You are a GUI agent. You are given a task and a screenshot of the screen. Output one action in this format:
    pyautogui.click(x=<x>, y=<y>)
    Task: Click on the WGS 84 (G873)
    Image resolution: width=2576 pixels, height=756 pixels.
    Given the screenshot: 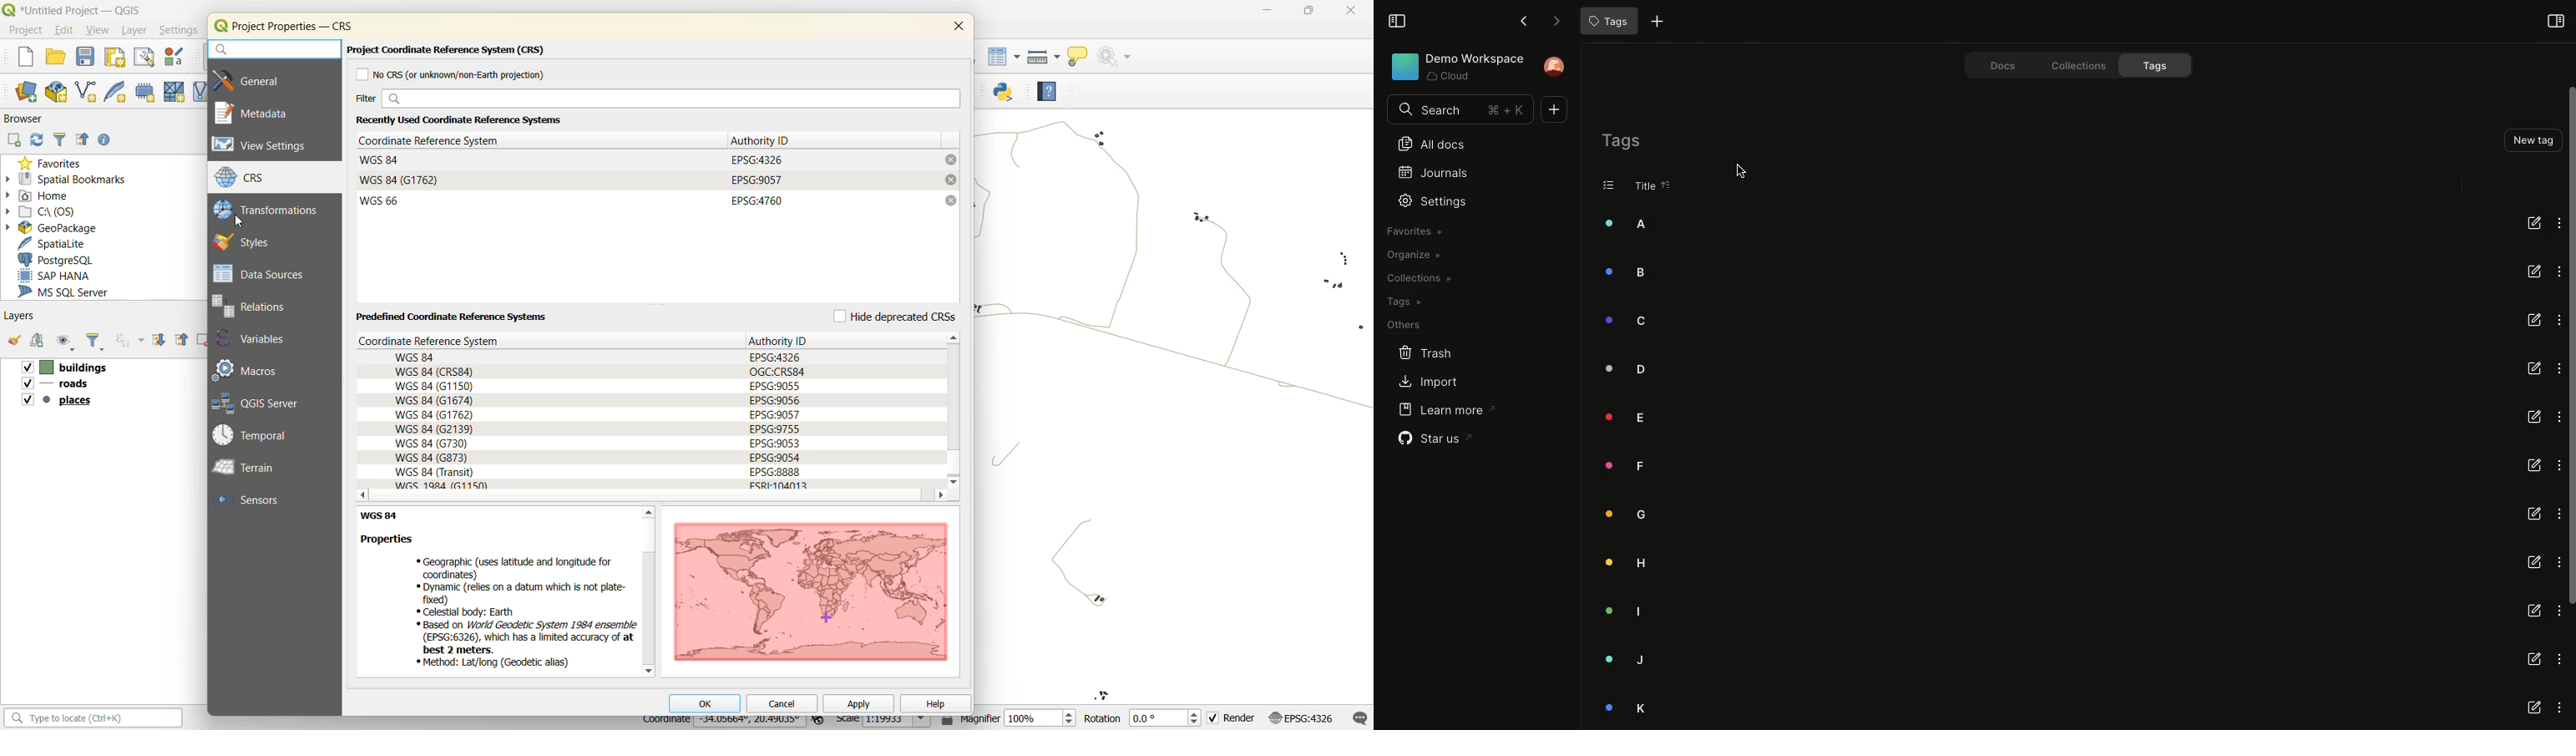 What is the action you would take?
    pyautogui.click(x=431, y=458)
    